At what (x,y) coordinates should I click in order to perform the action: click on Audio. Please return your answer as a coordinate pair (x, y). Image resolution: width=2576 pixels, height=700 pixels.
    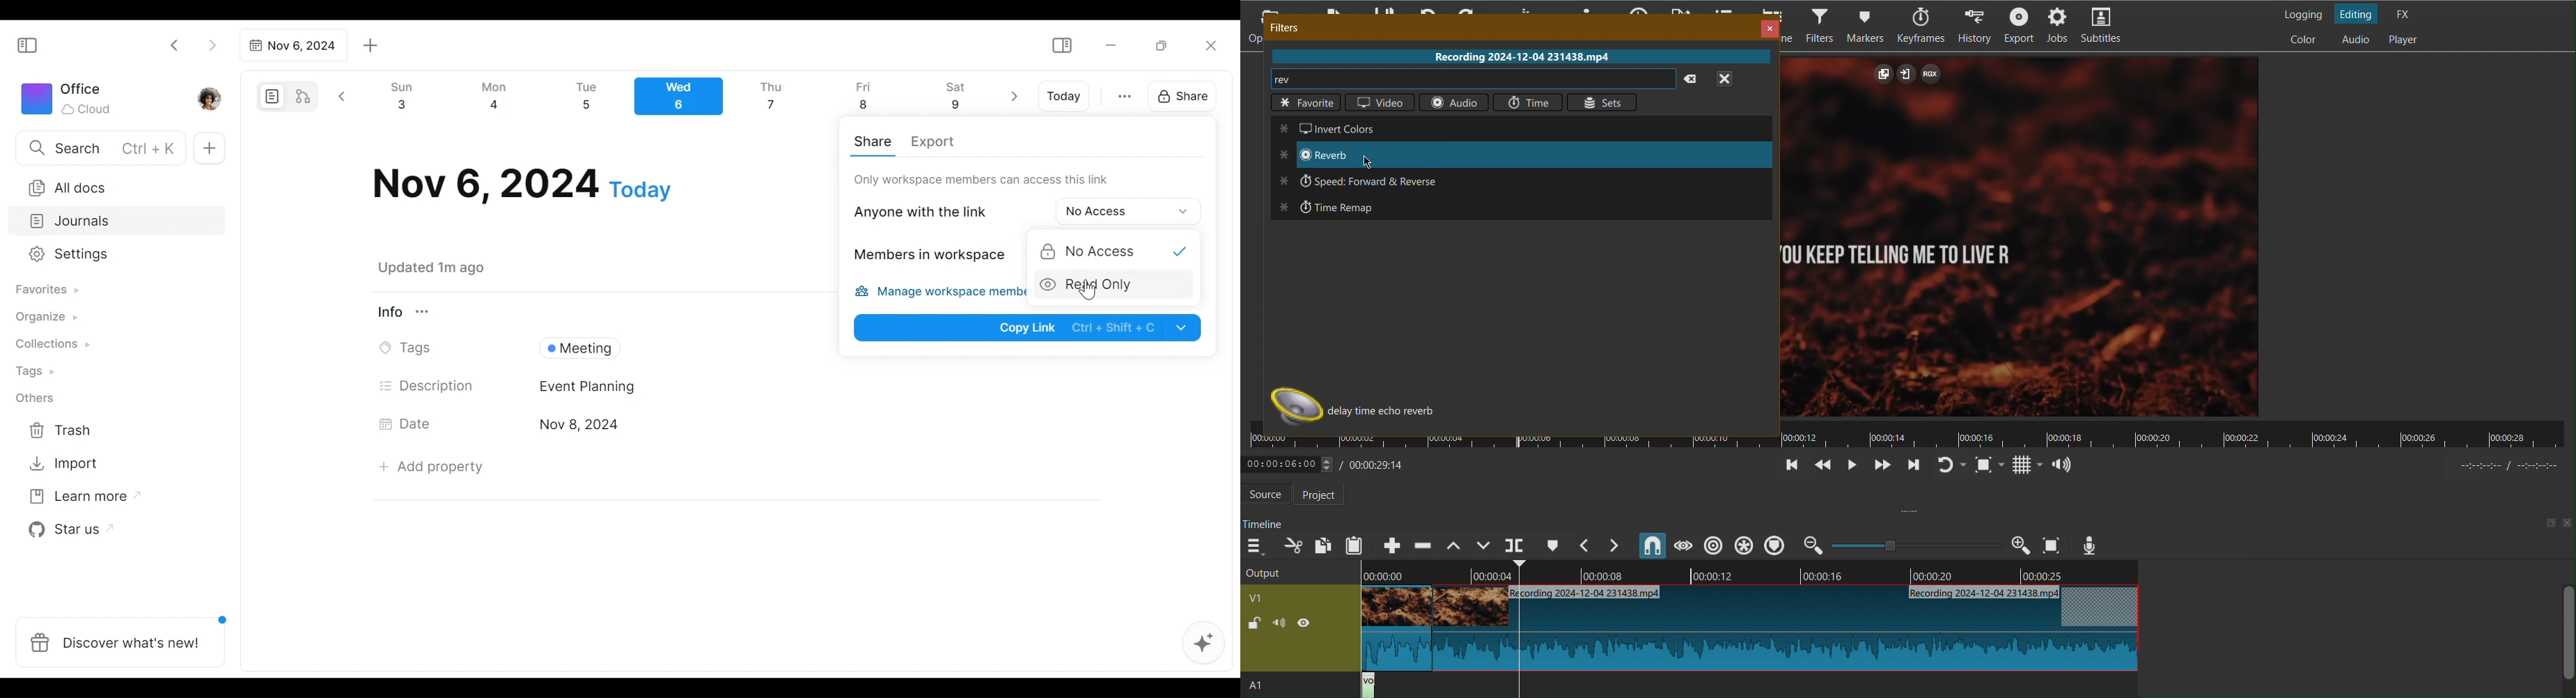
    Looking at the image, I should click on (2355, 40).